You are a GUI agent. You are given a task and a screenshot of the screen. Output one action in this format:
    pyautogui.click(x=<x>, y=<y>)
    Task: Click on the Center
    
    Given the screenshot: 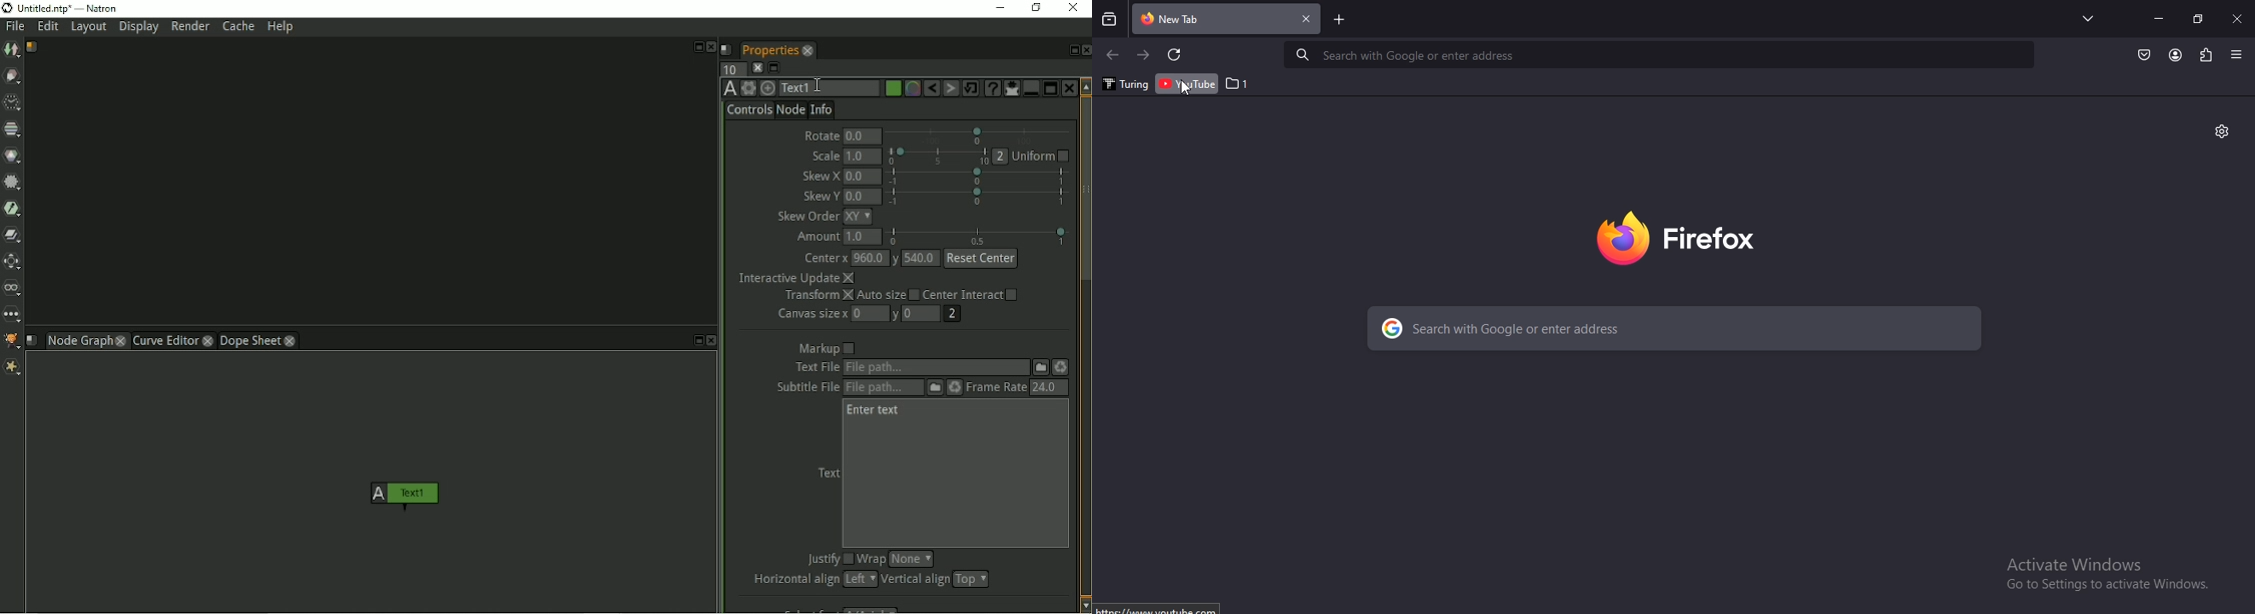 What is the action you would take?
    pyautogui.click(x=825, y=259)
    